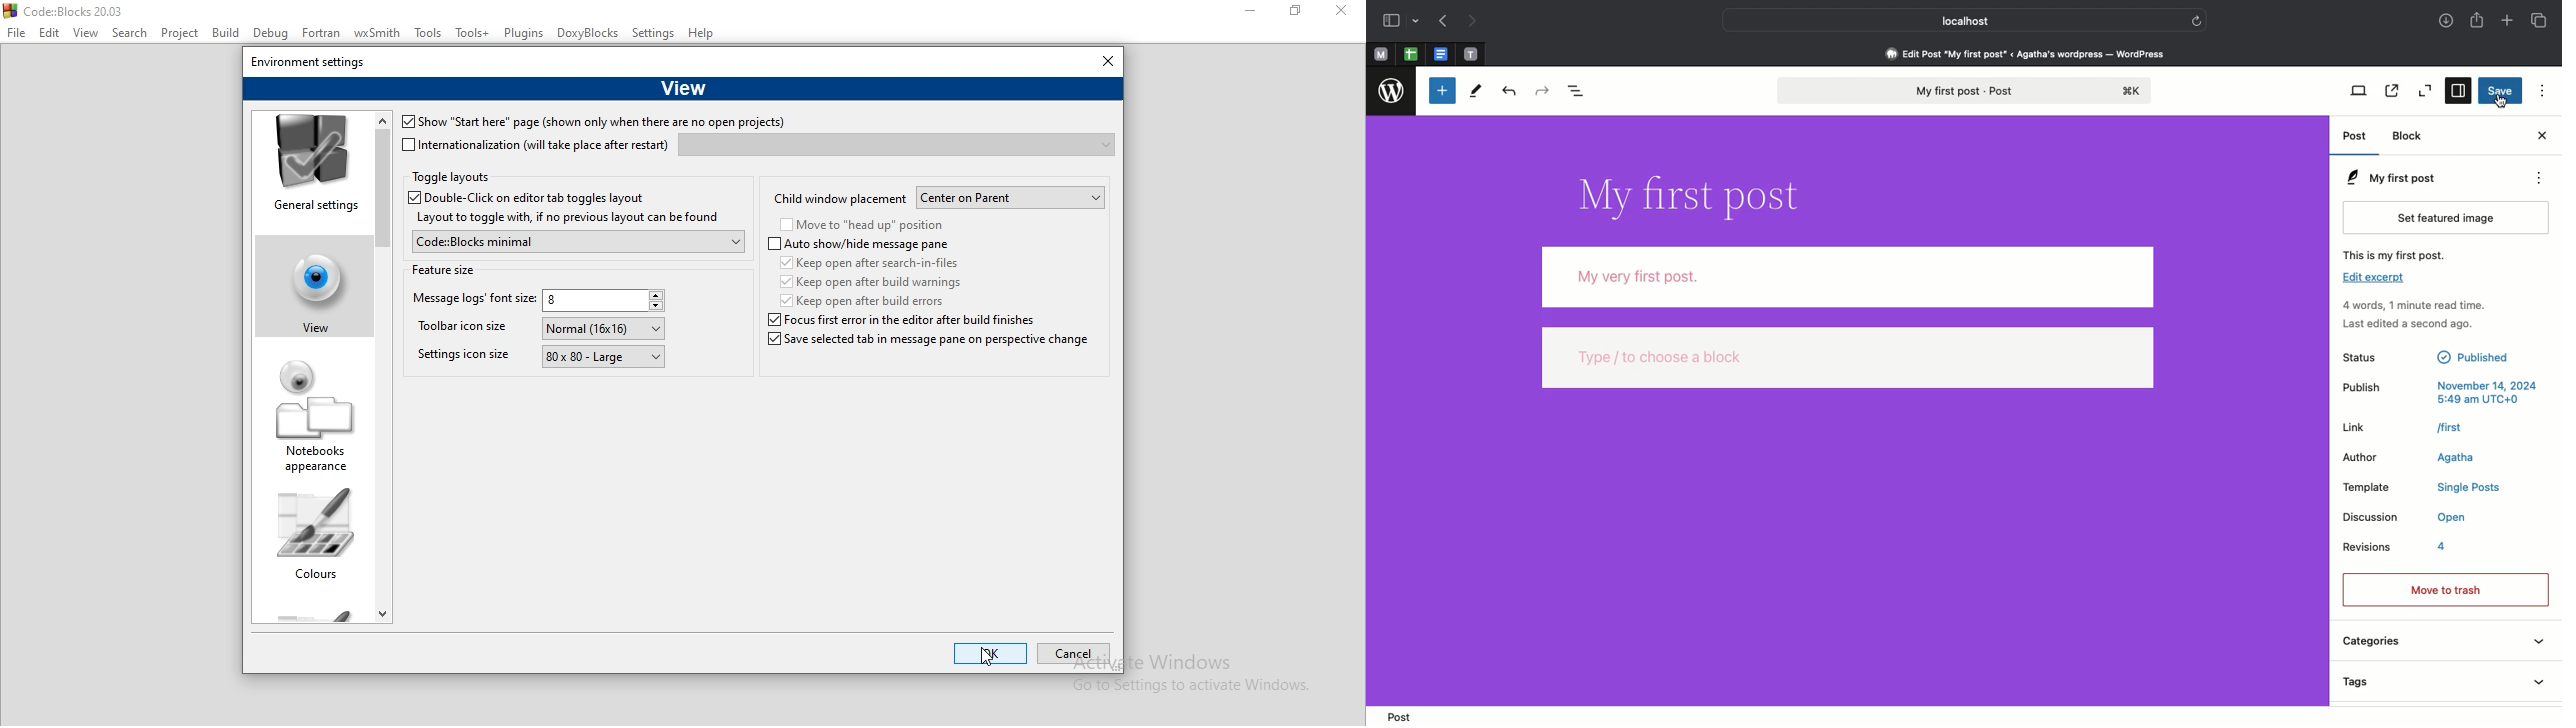 The width and height of the screenshot is (2576, 728). What do you see at coordinates (862, 226) in the screenshot?
I see `Move to "head up" position ` at bounding box center [862, 226].